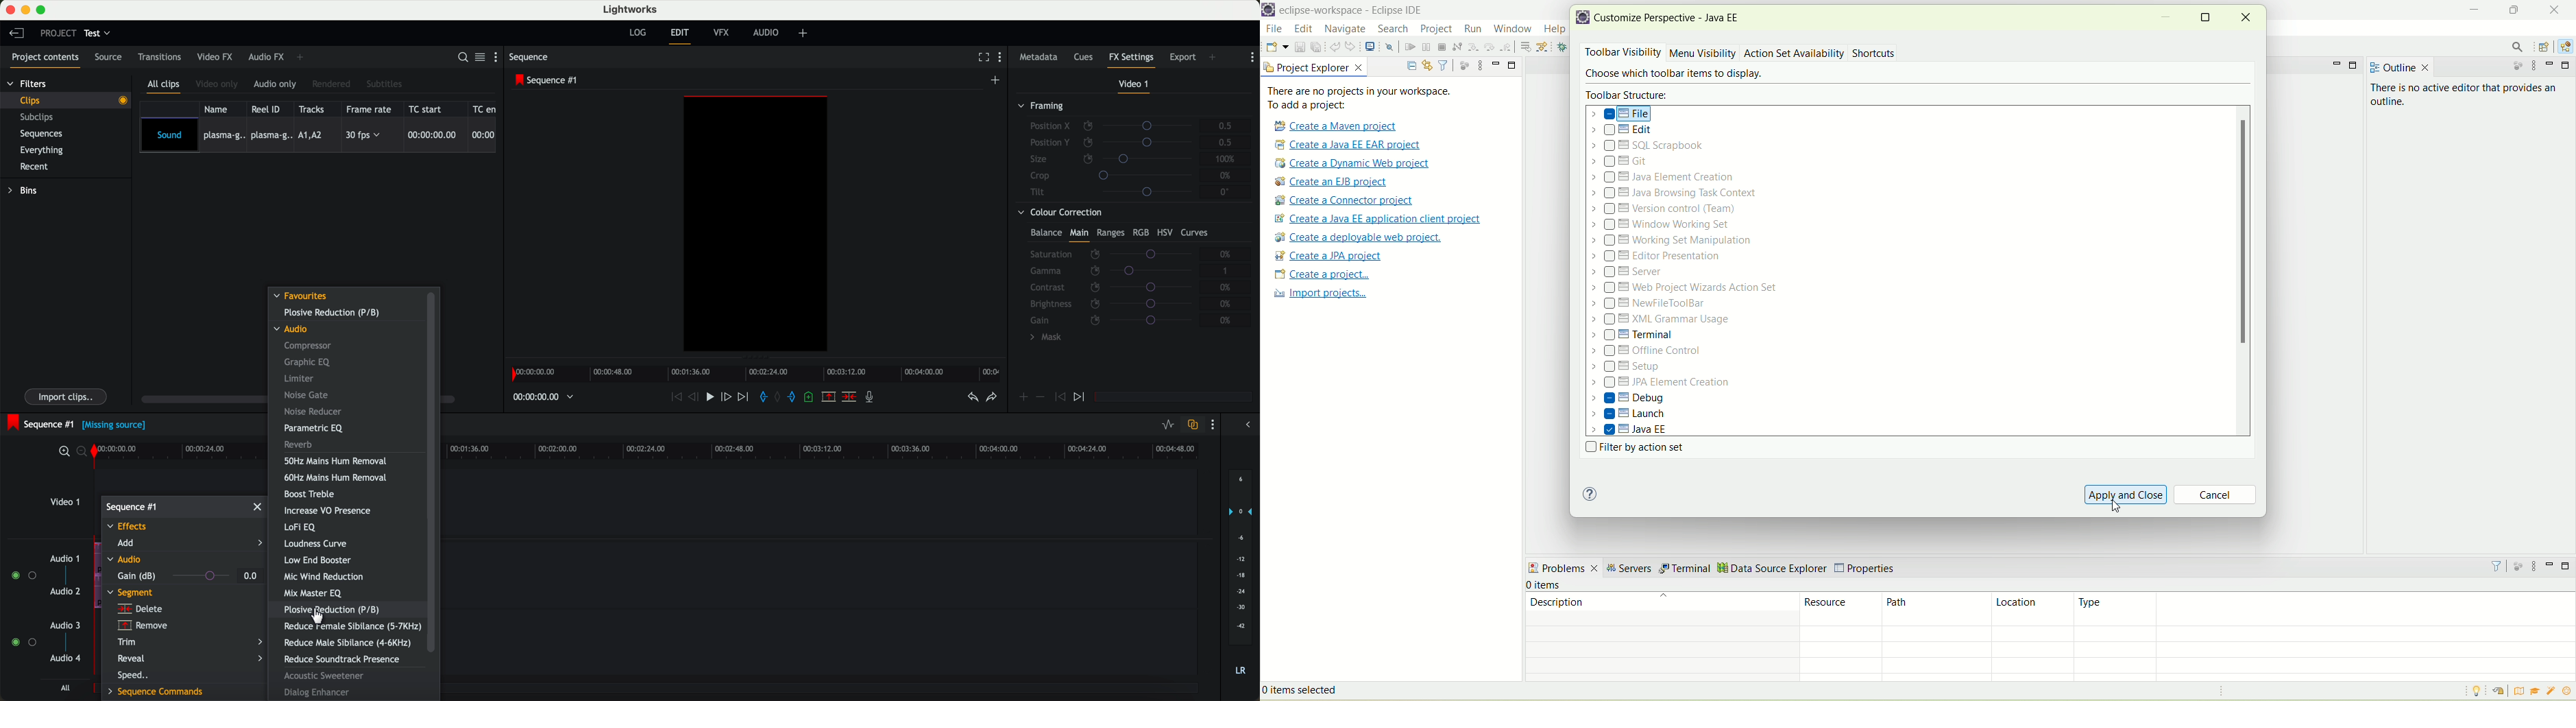 Image resolution: width=2576 pixels, height=728 pixels. What do you see at coordinates (498, 59) in the screenshot?
I see `show settings menu` at bounding box center [498, 59].